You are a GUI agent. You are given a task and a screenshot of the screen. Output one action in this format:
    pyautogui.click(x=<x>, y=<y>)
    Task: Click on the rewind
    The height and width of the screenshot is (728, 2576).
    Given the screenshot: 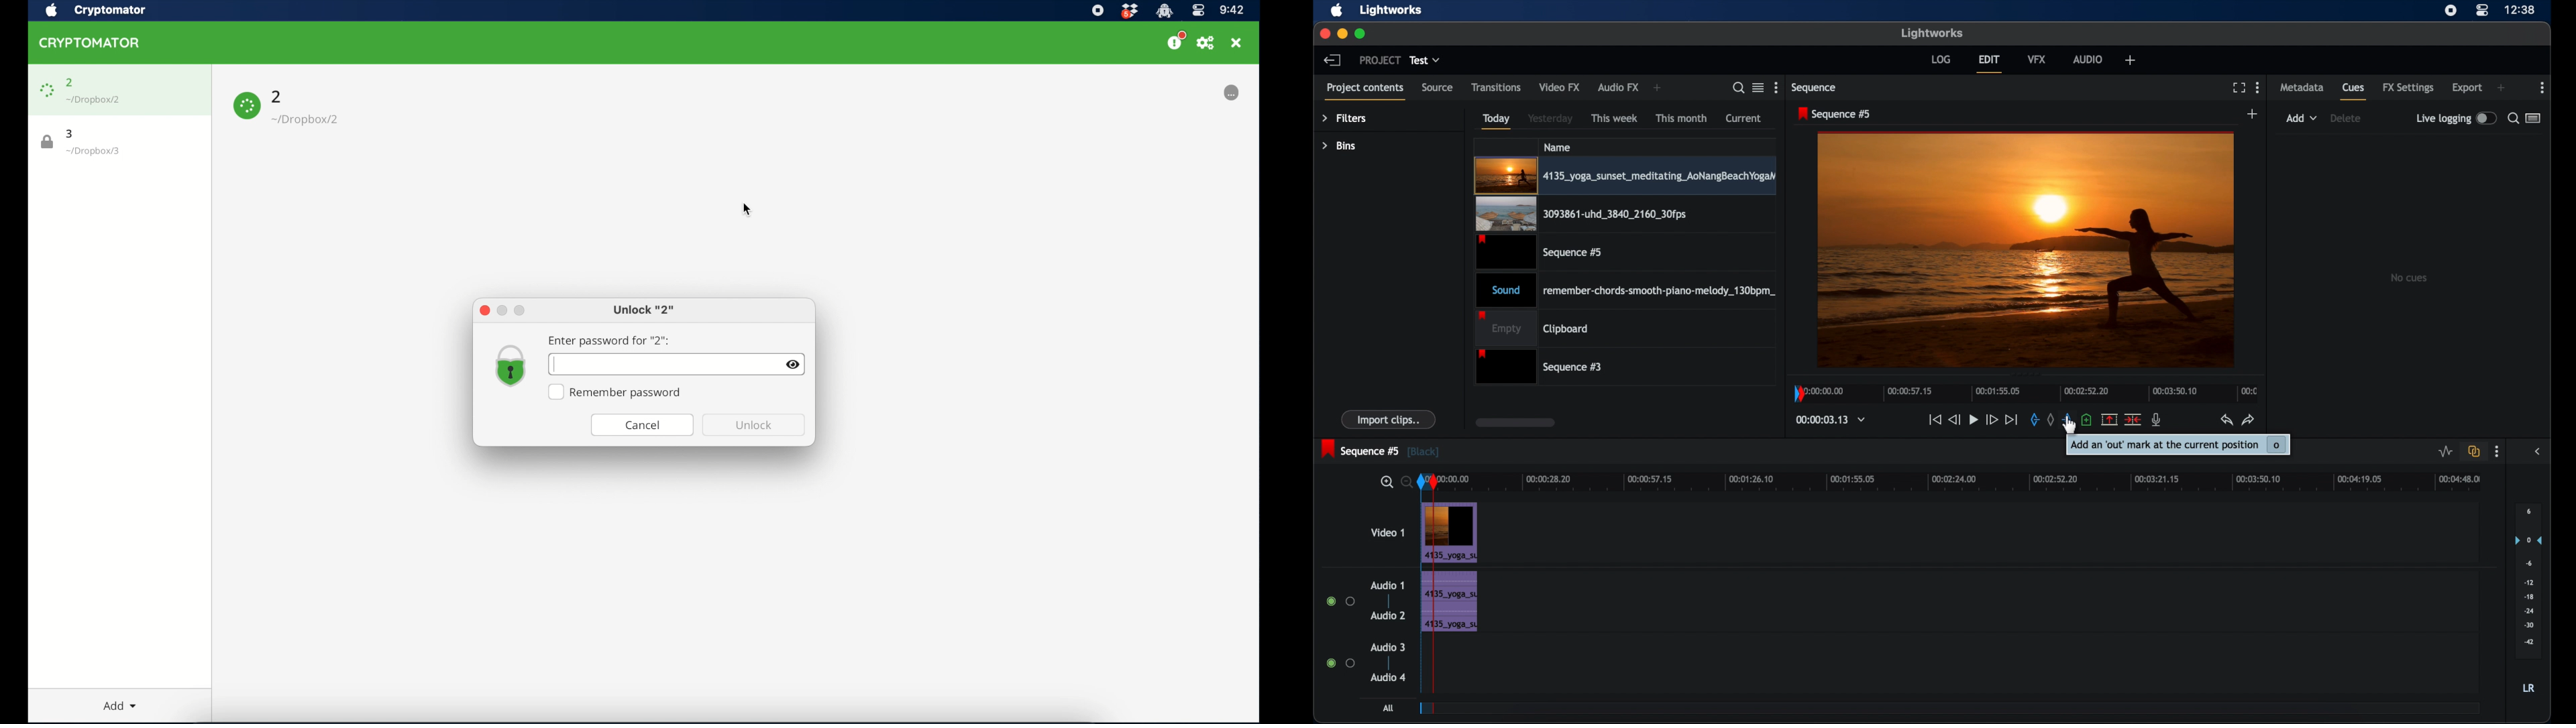 What is the action you would take?
    pyautogui.click(x=1954, y=419)
    